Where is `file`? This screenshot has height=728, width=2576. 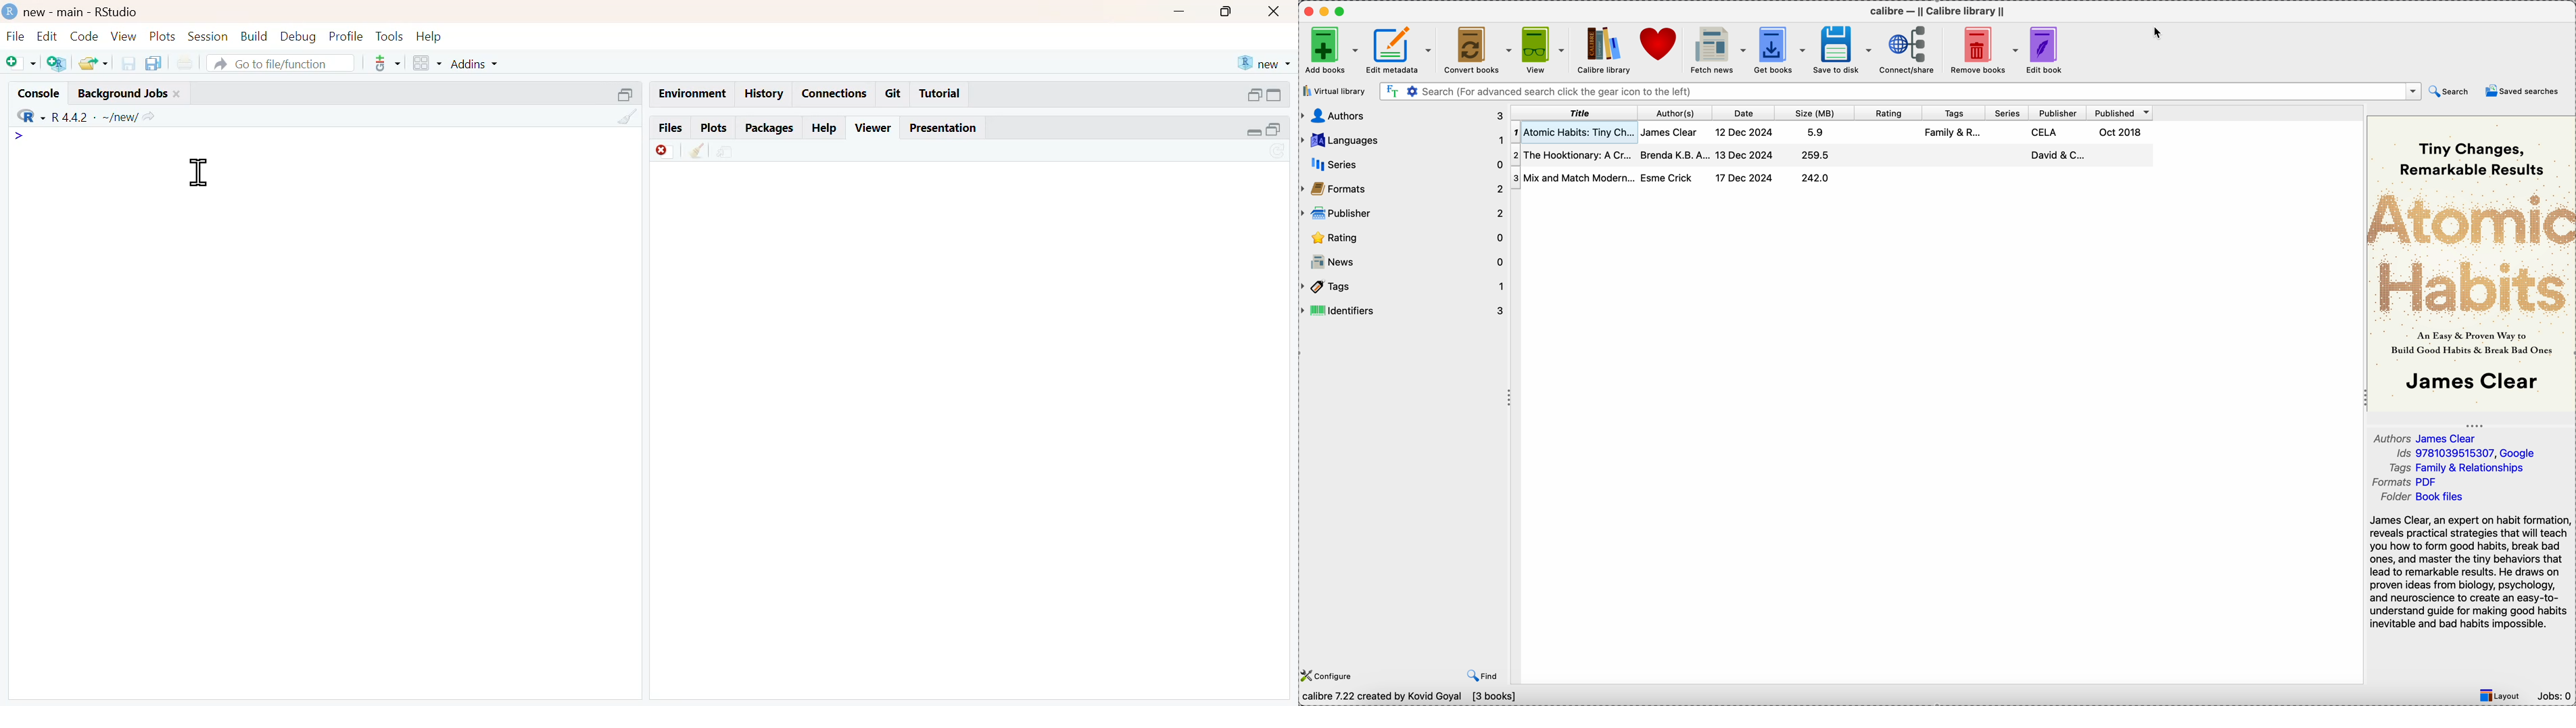 file is located at coordinates (16, 36).